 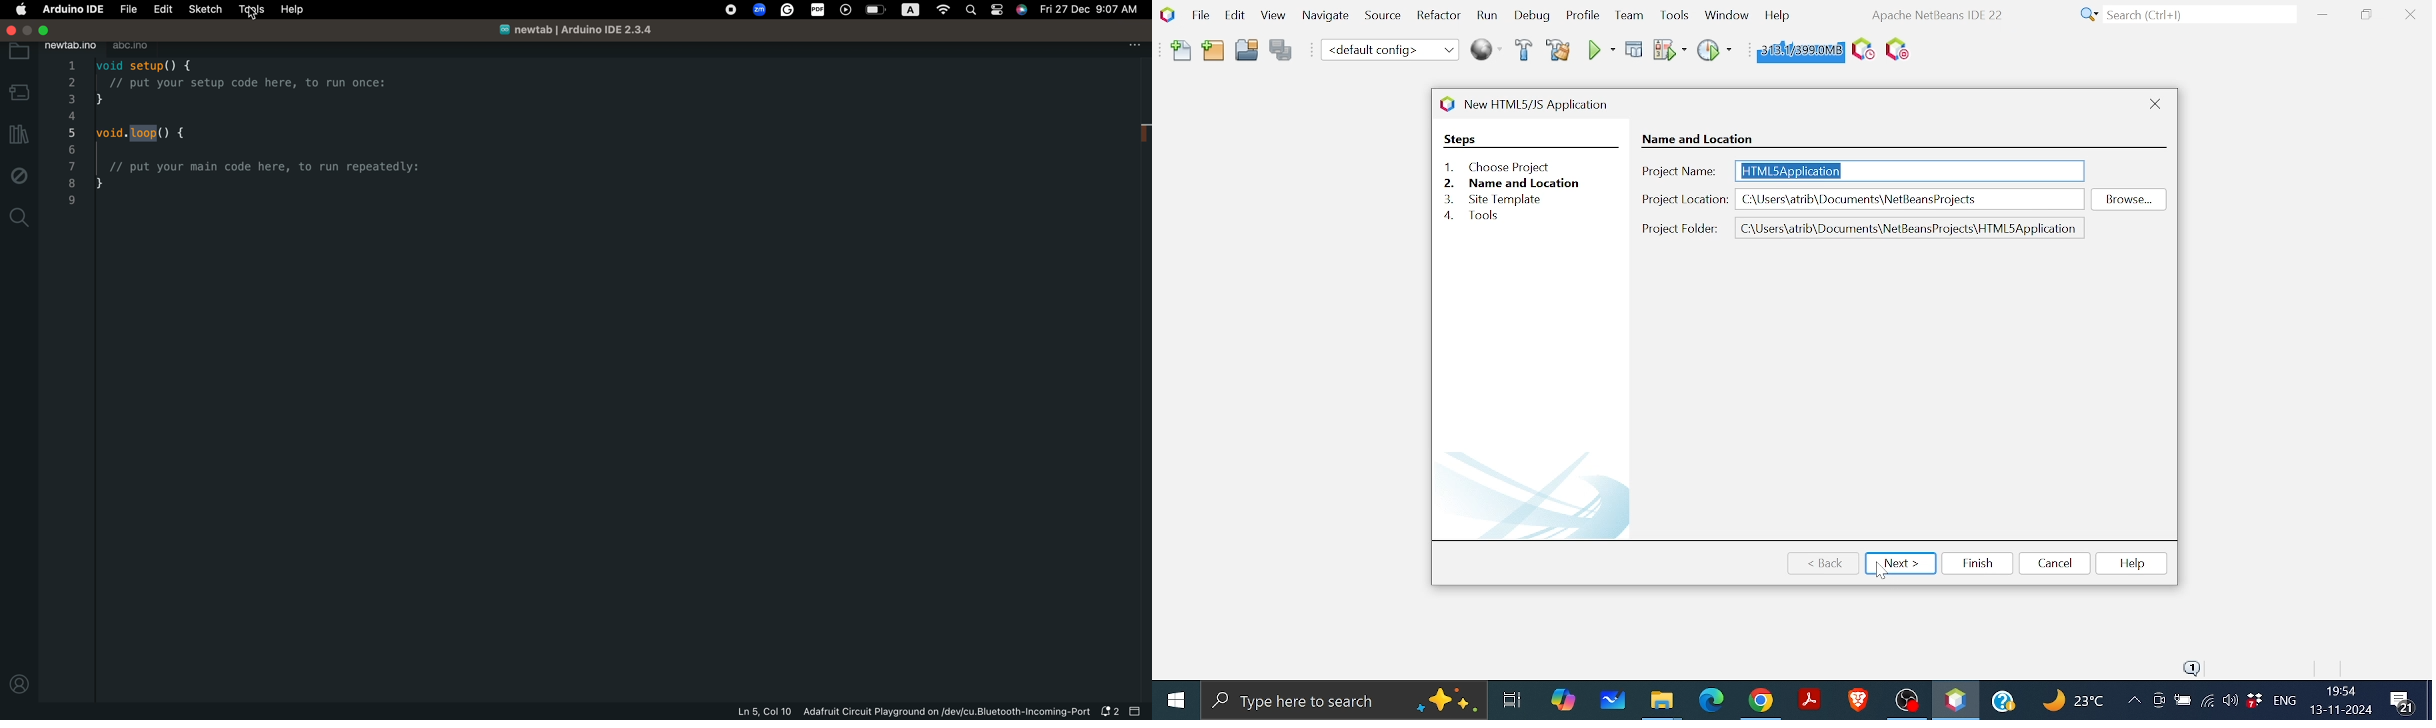 What do you see at coordinates (250, 9) in the screenshot?
I see `tools` at bounding box center [250, 9].